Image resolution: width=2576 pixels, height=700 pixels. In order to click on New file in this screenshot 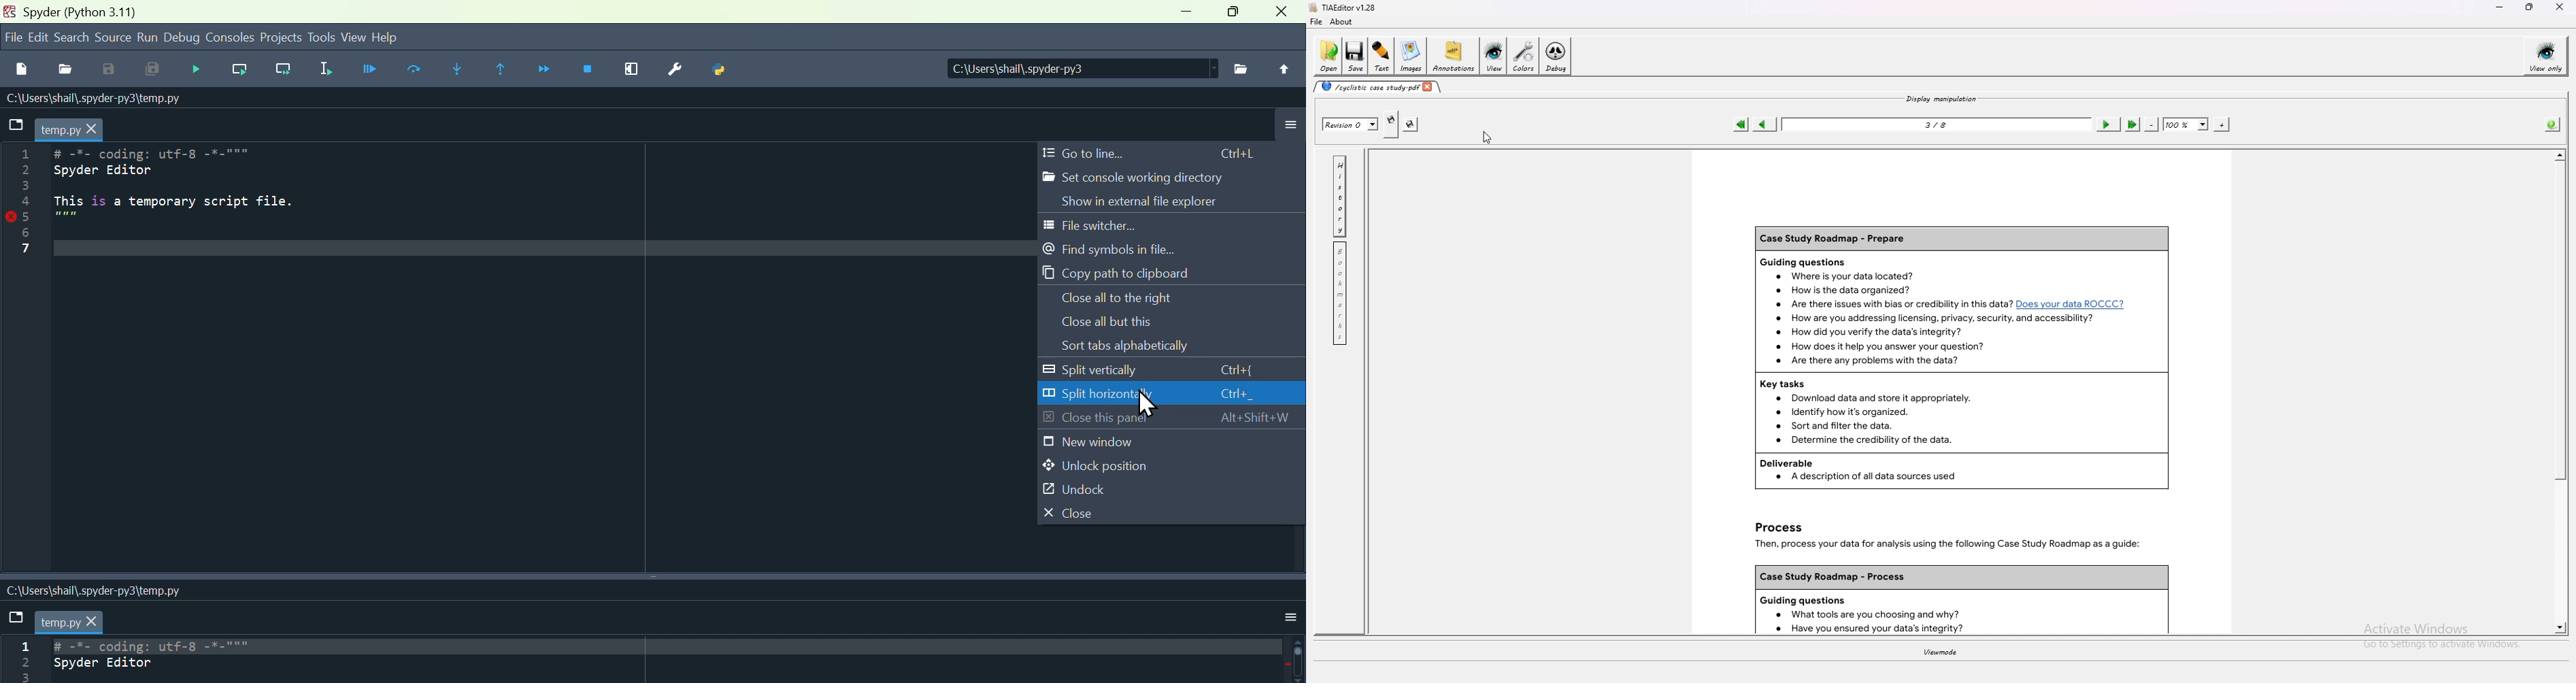, I will do `click(22, 70)`.